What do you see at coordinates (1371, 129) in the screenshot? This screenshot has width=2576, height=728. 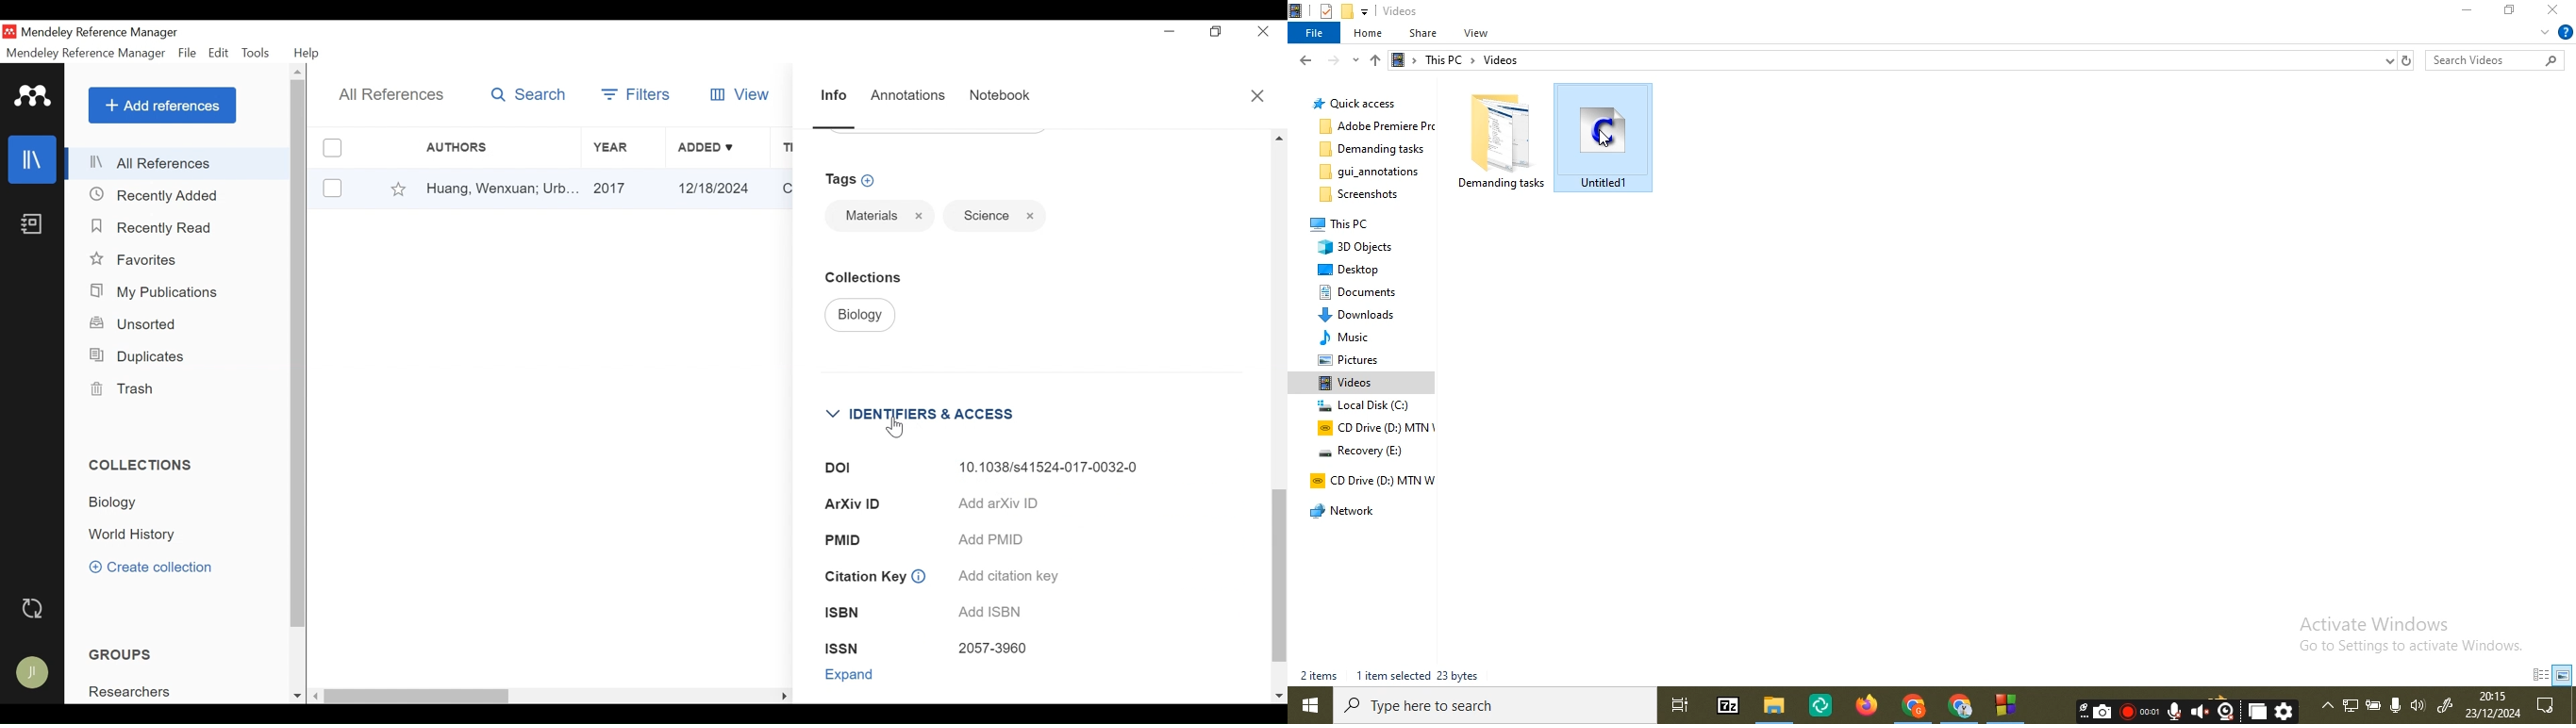 I see `folder` at bounding box center [1371, 129].